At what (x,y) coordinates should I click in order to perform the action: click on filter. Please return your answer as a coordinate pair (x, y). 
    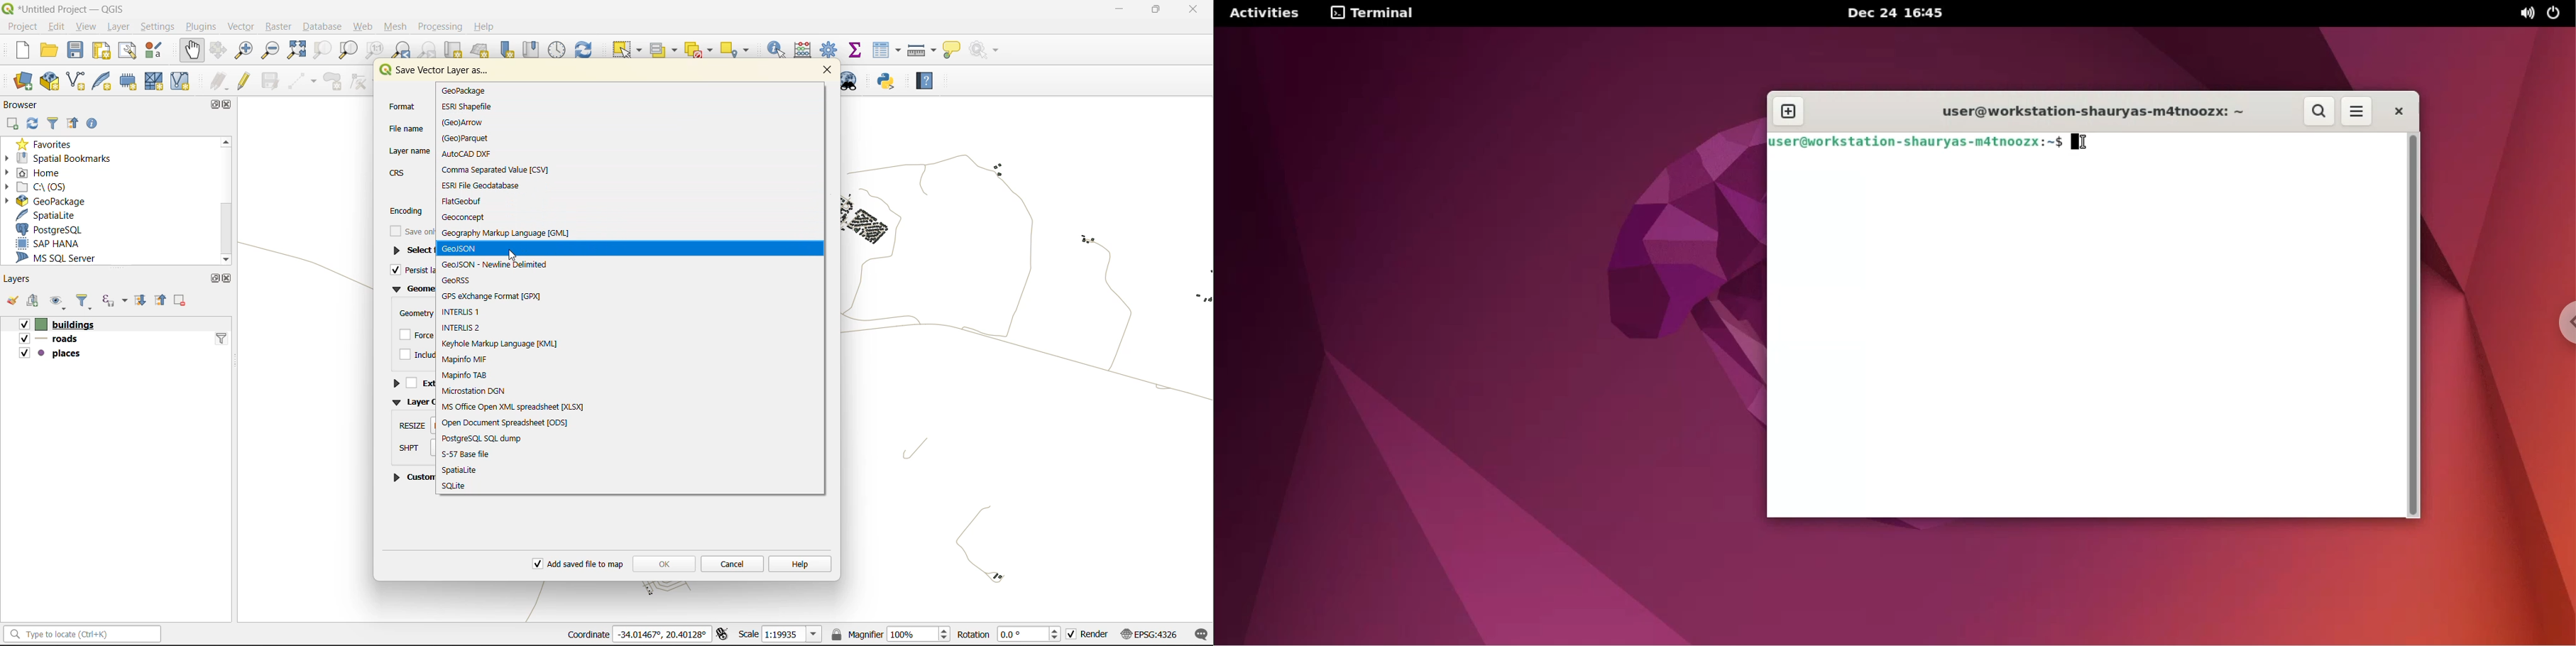
    Looking at the image, I should click on (54, 123).